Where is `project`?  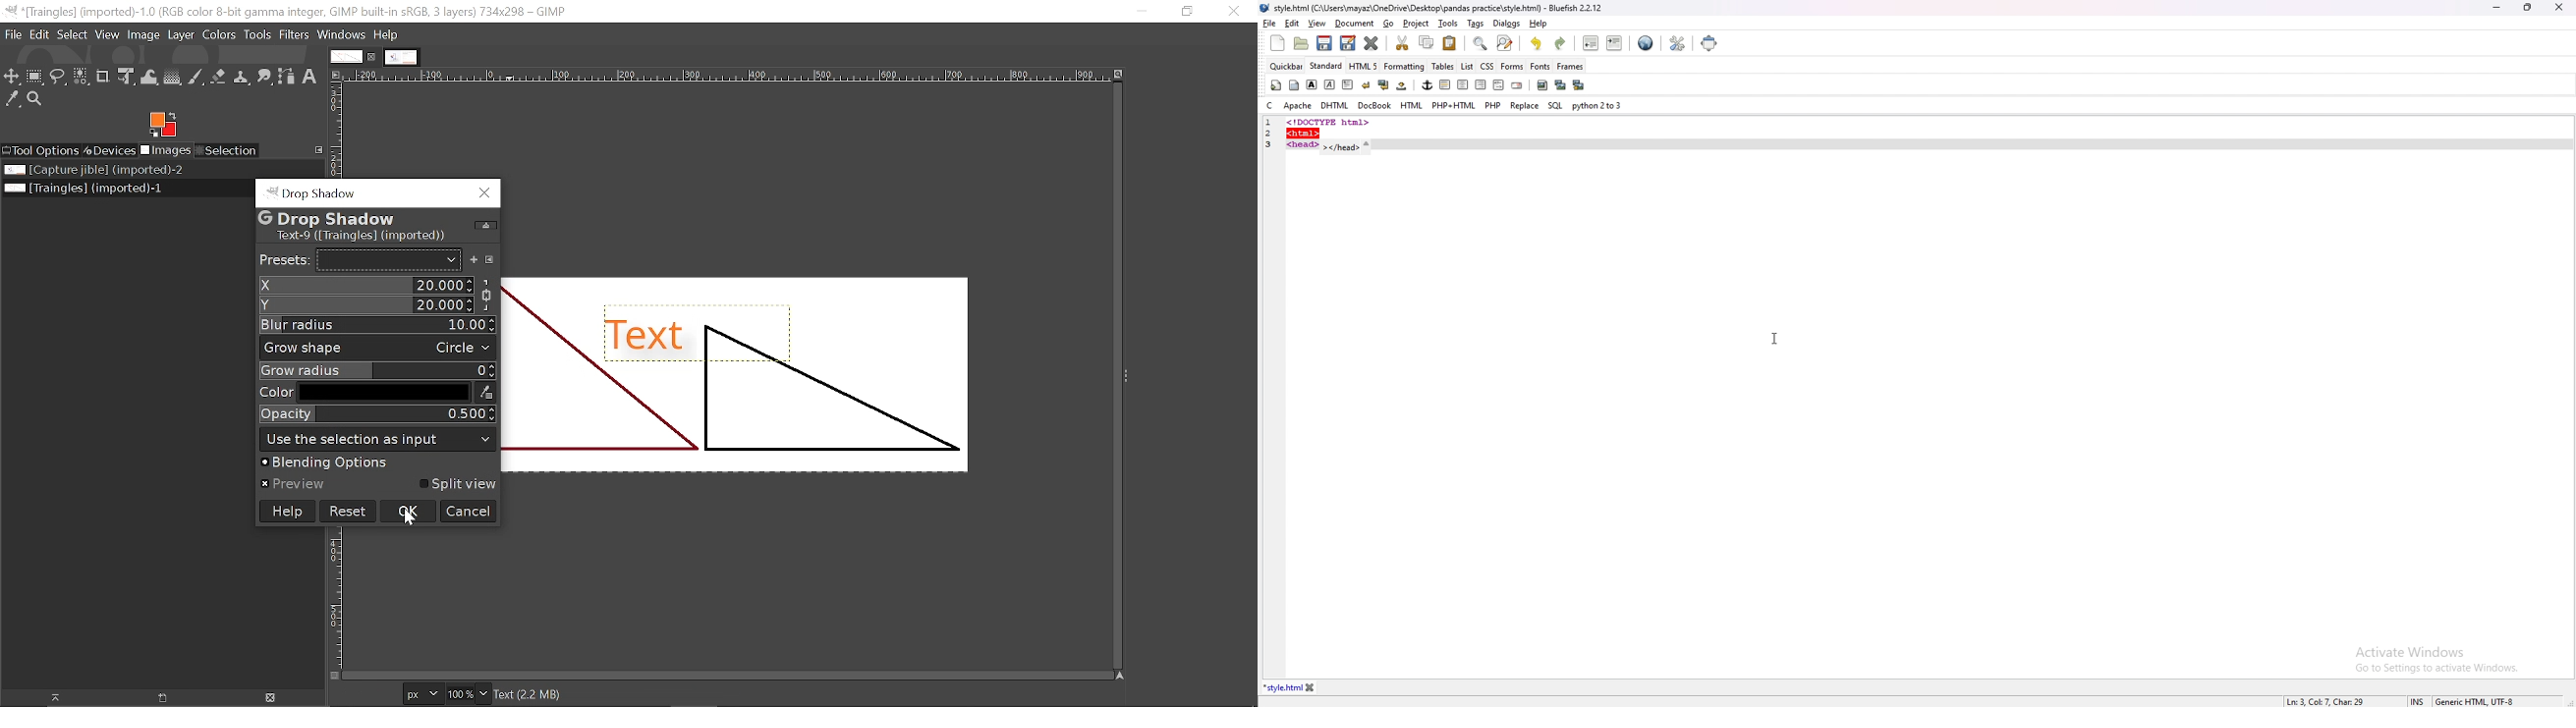 project is located at coordinates (1417, 23).